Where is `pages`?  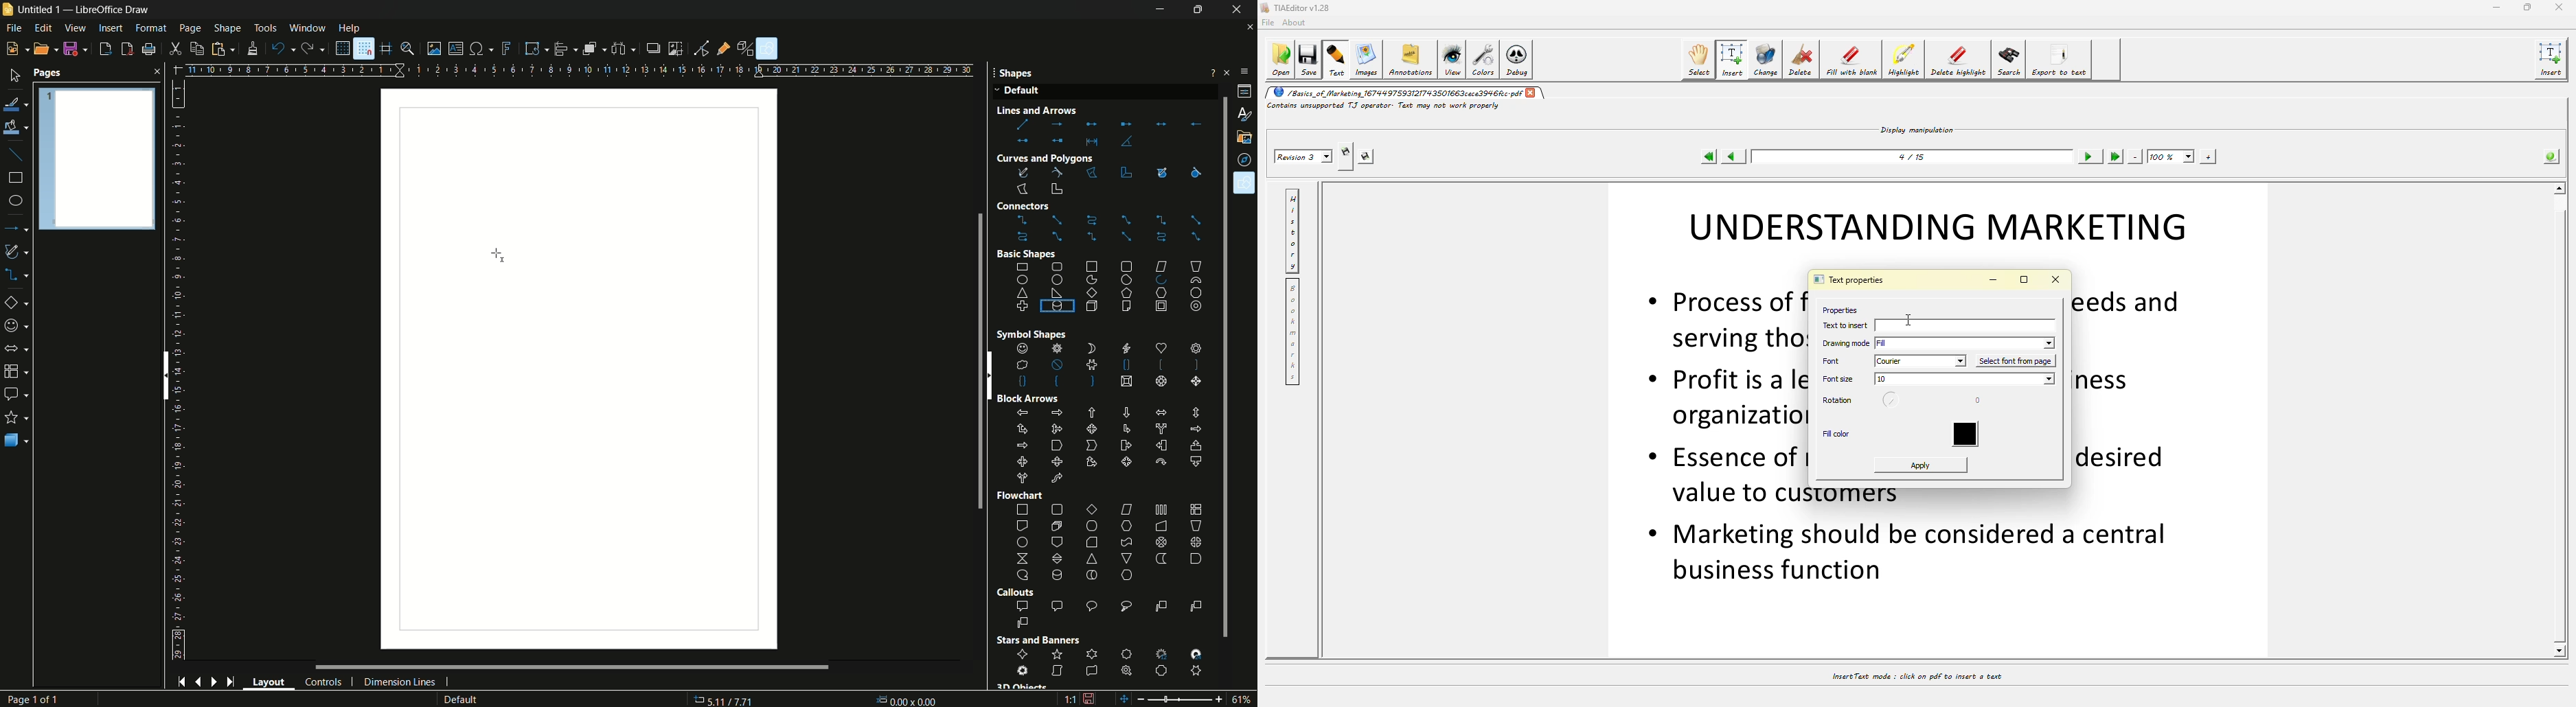
pages is located at coordinates (48, 73).